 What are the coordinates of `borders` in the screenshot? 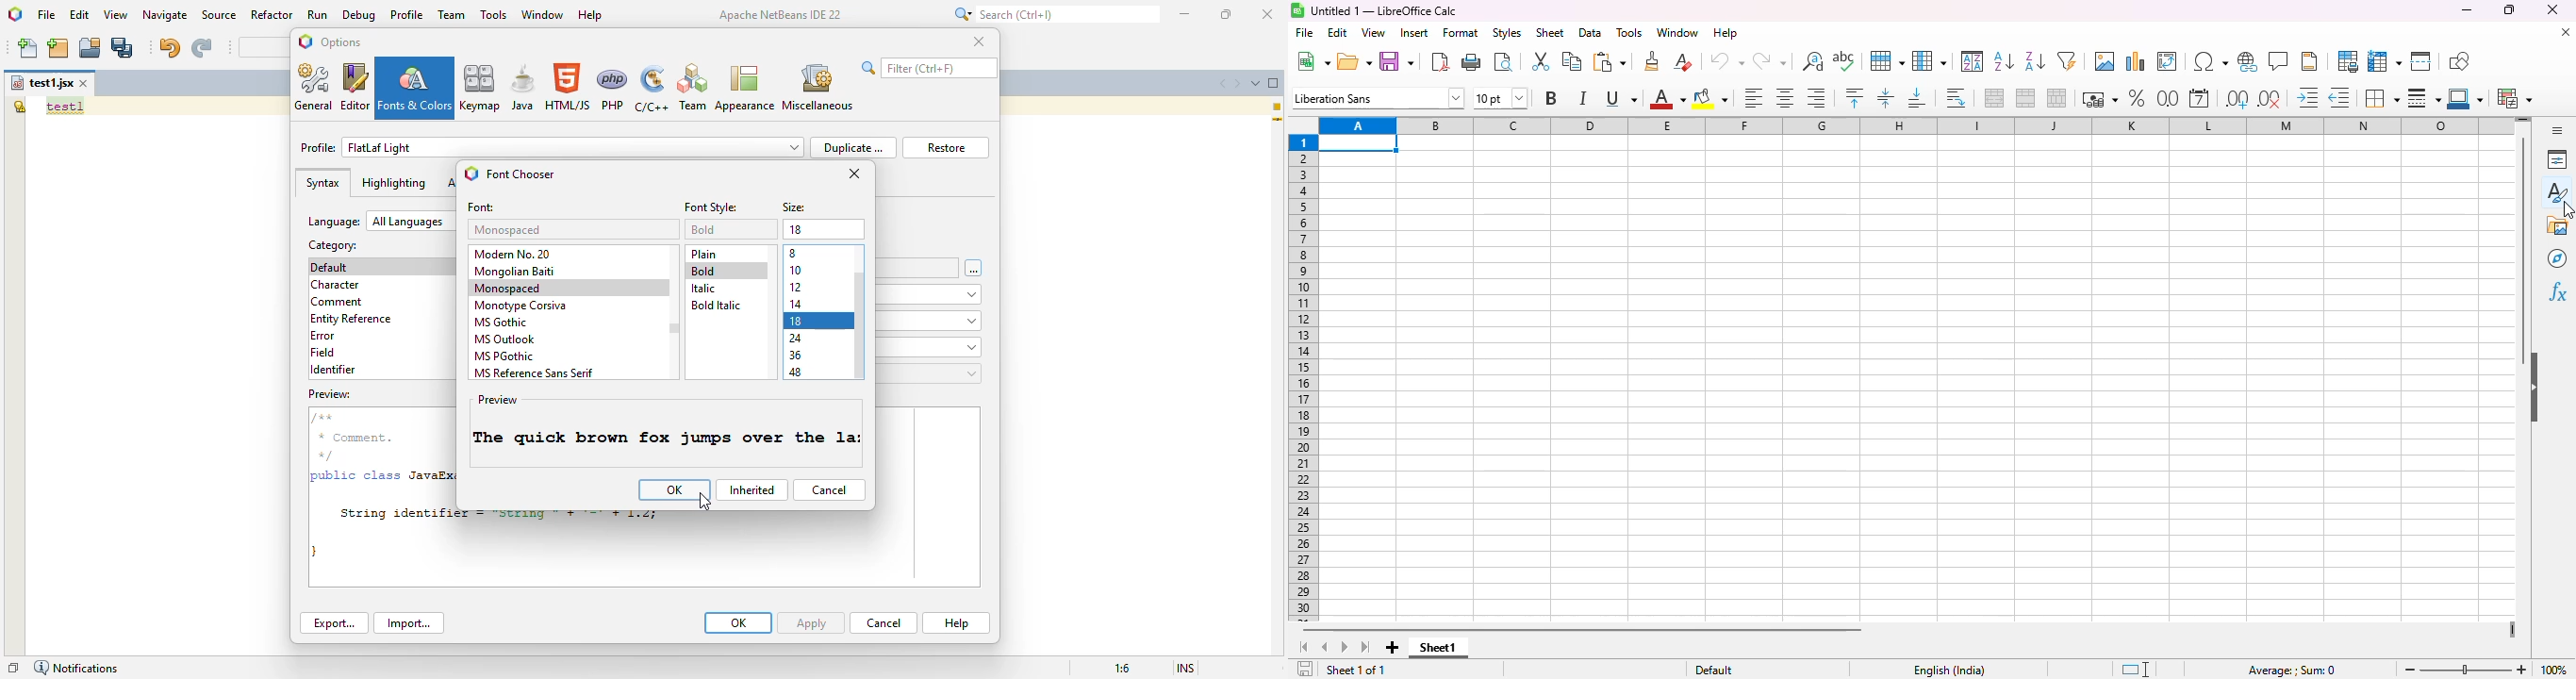 It's located at (2381, 97).